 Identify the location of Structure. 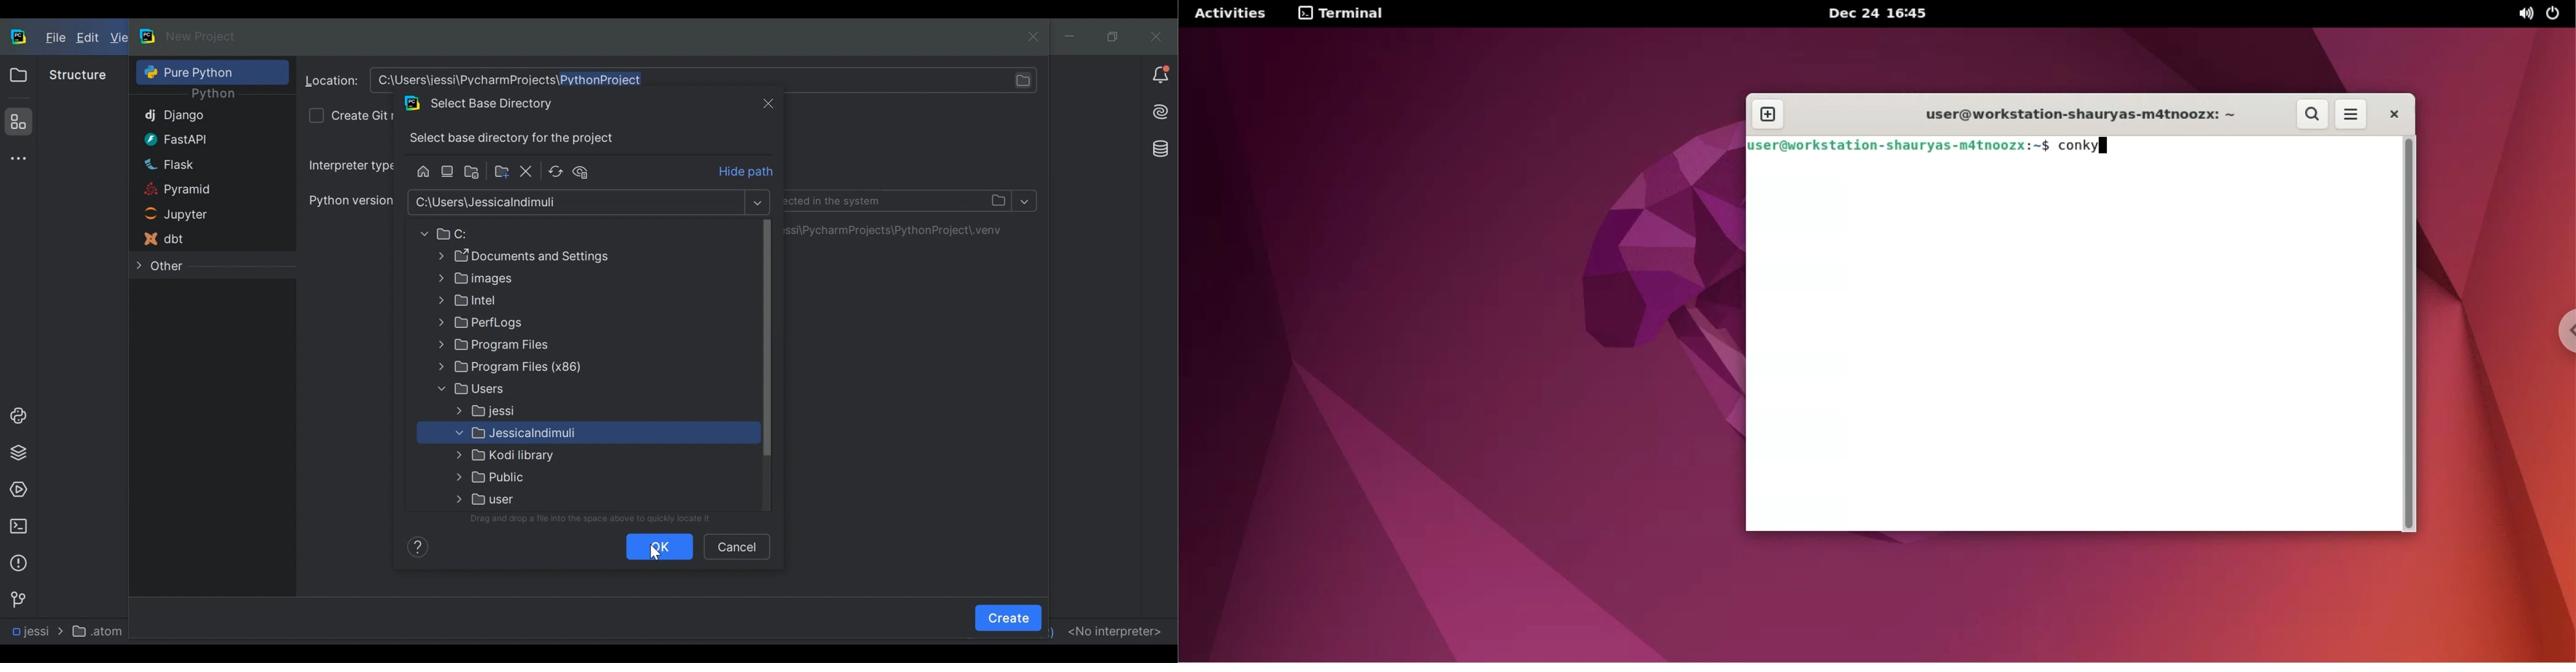
(16, 122).